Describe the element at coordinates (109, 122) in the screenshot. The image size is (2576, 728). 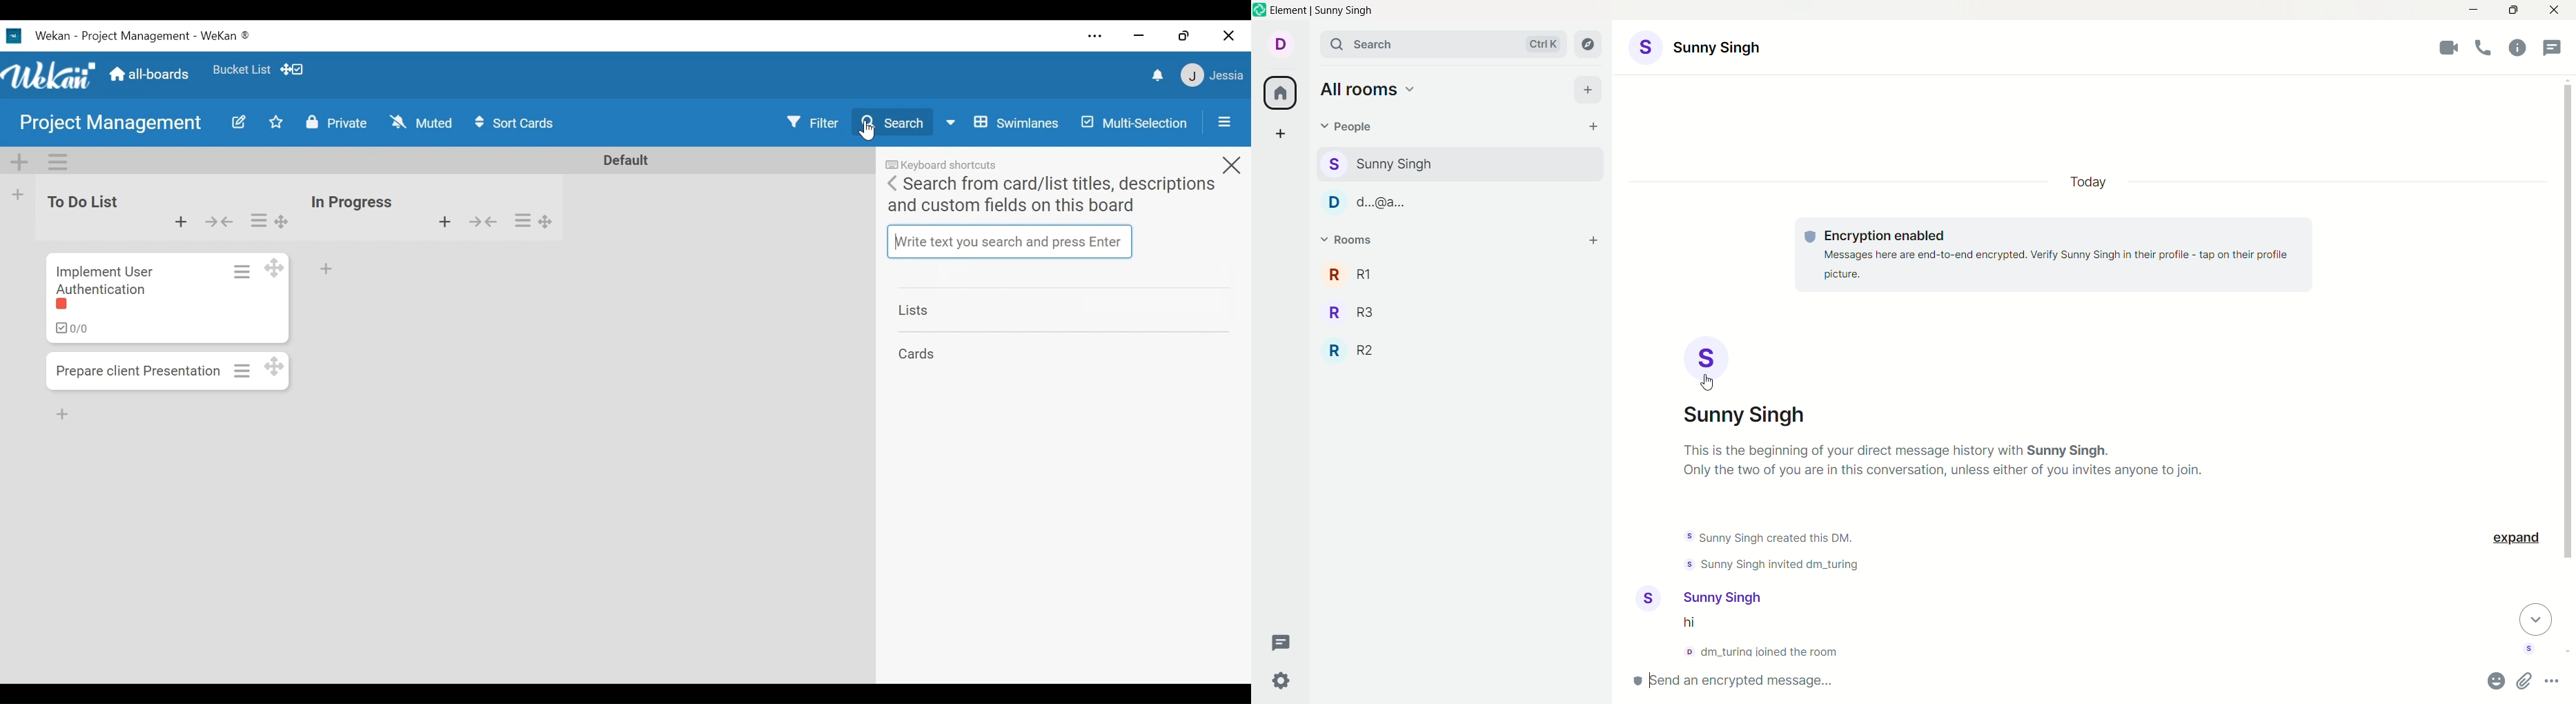
I see `Board Name` at that location.